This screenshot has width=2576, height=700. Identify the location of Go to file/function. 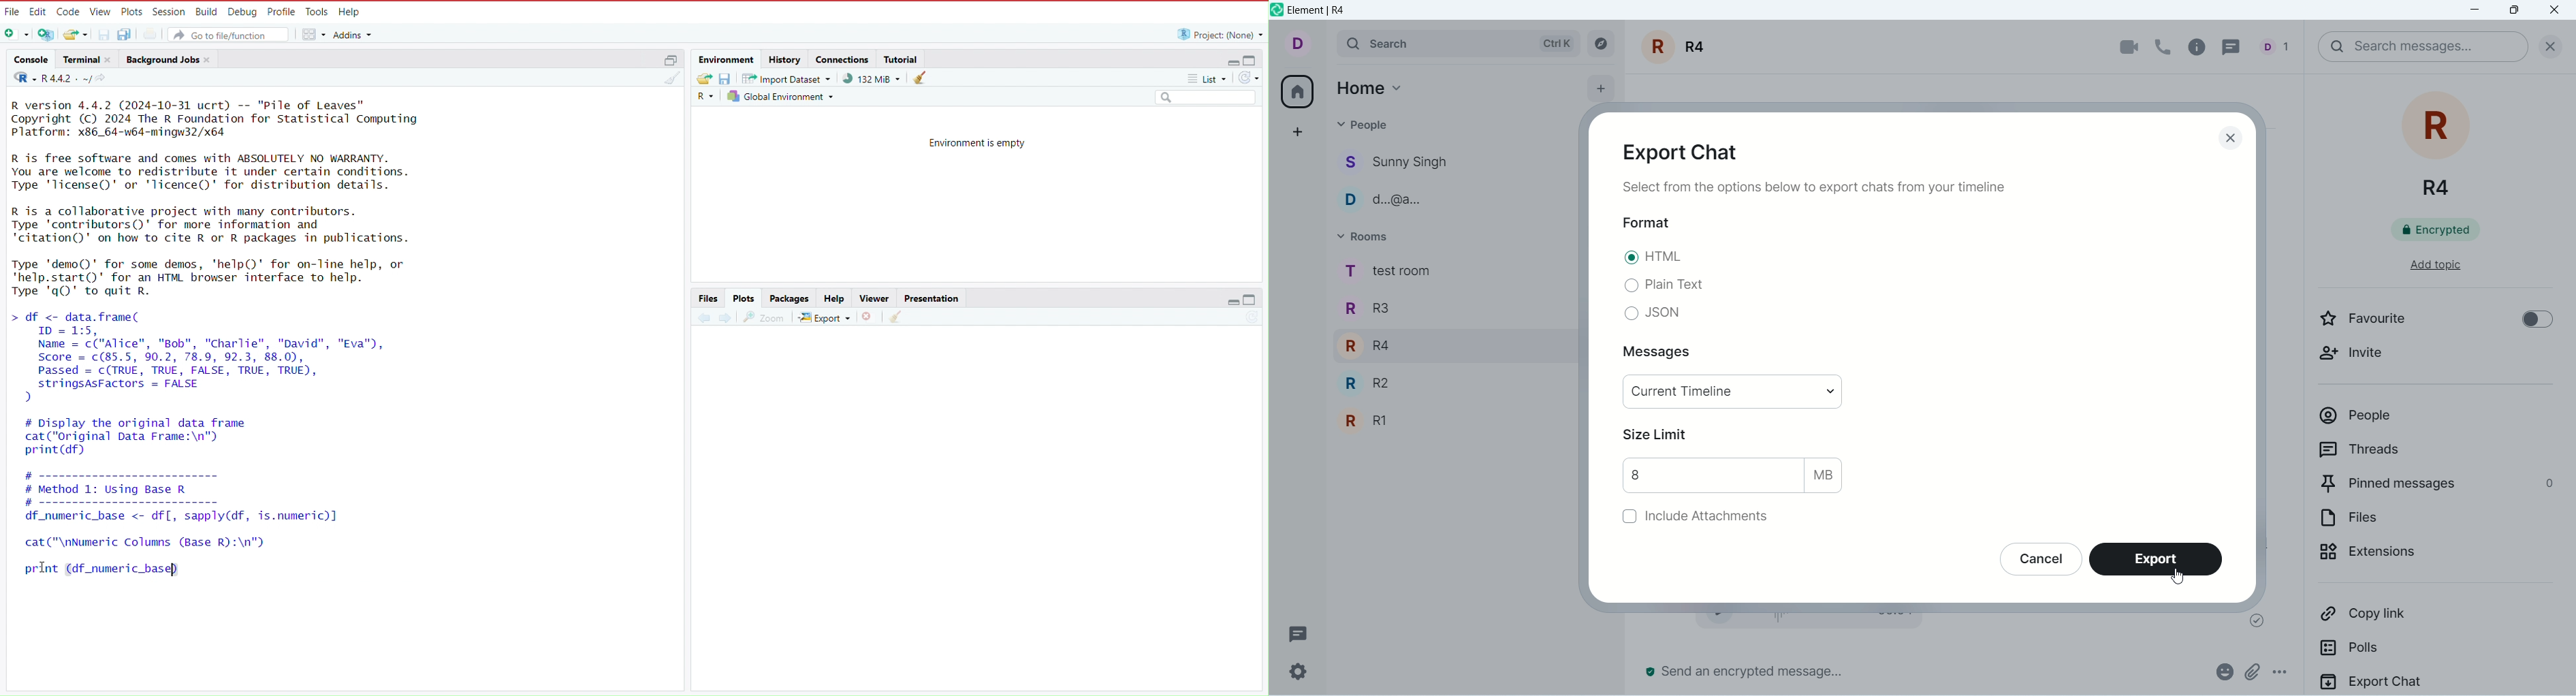
(231, 34).